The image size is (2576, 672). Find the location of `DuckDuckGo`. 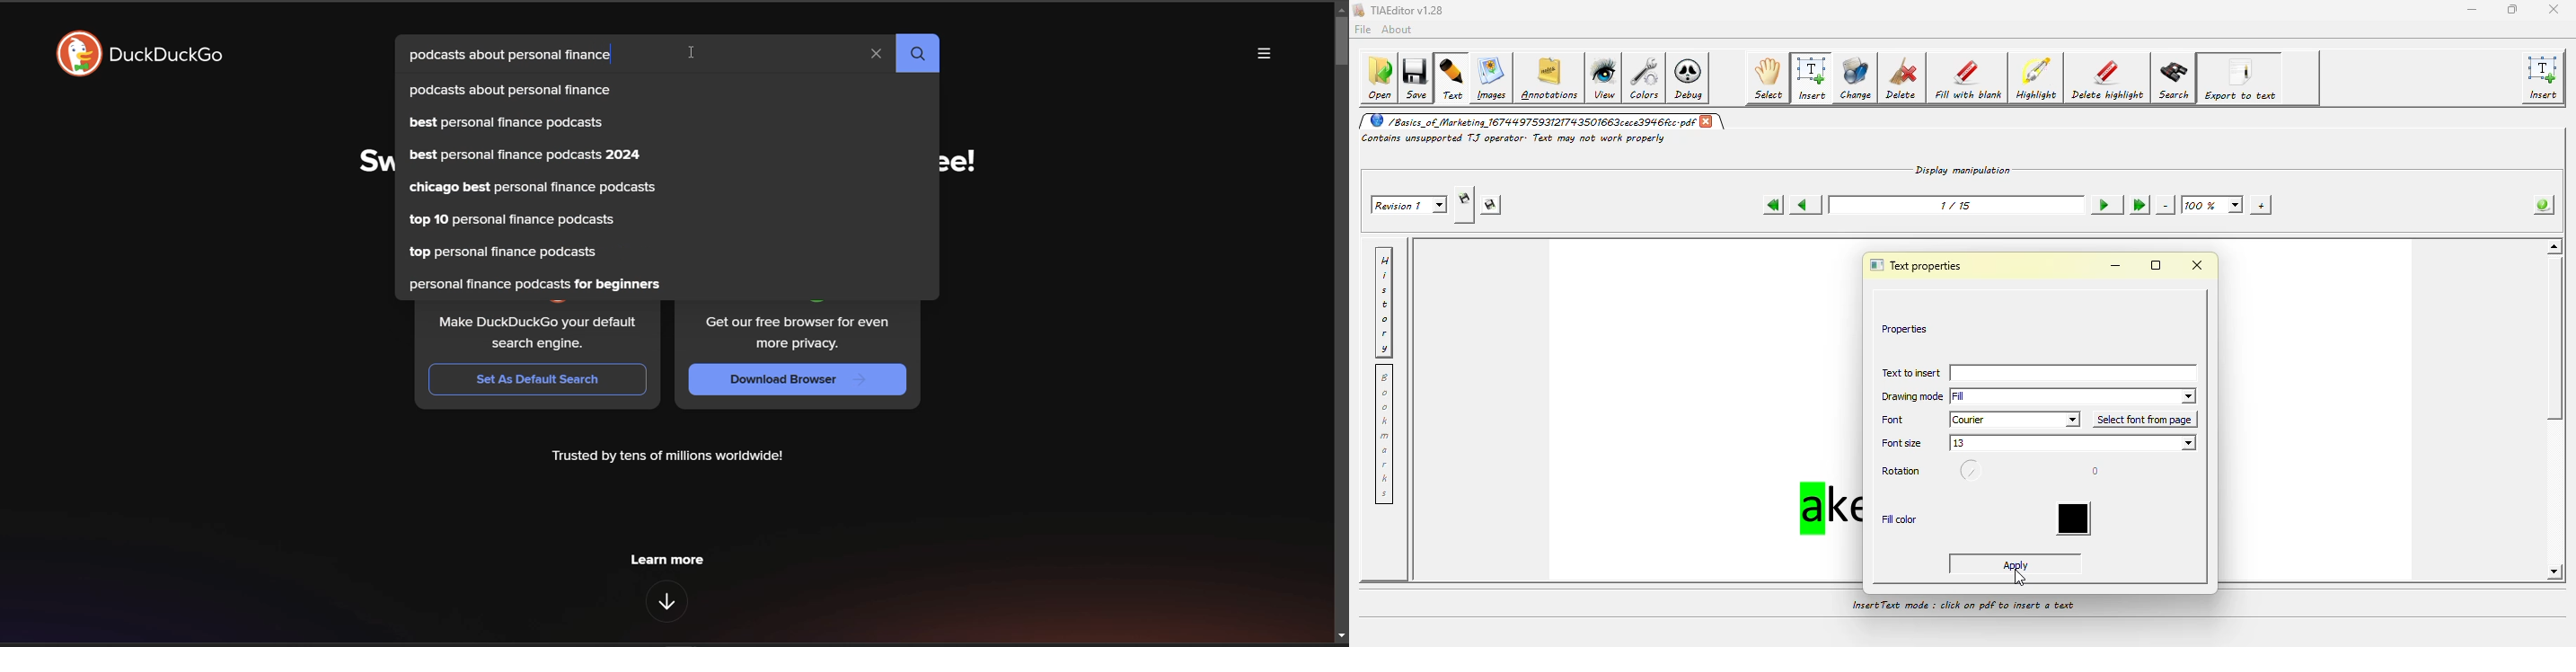

DuckDuckGo is located at coordinates (163, 54).